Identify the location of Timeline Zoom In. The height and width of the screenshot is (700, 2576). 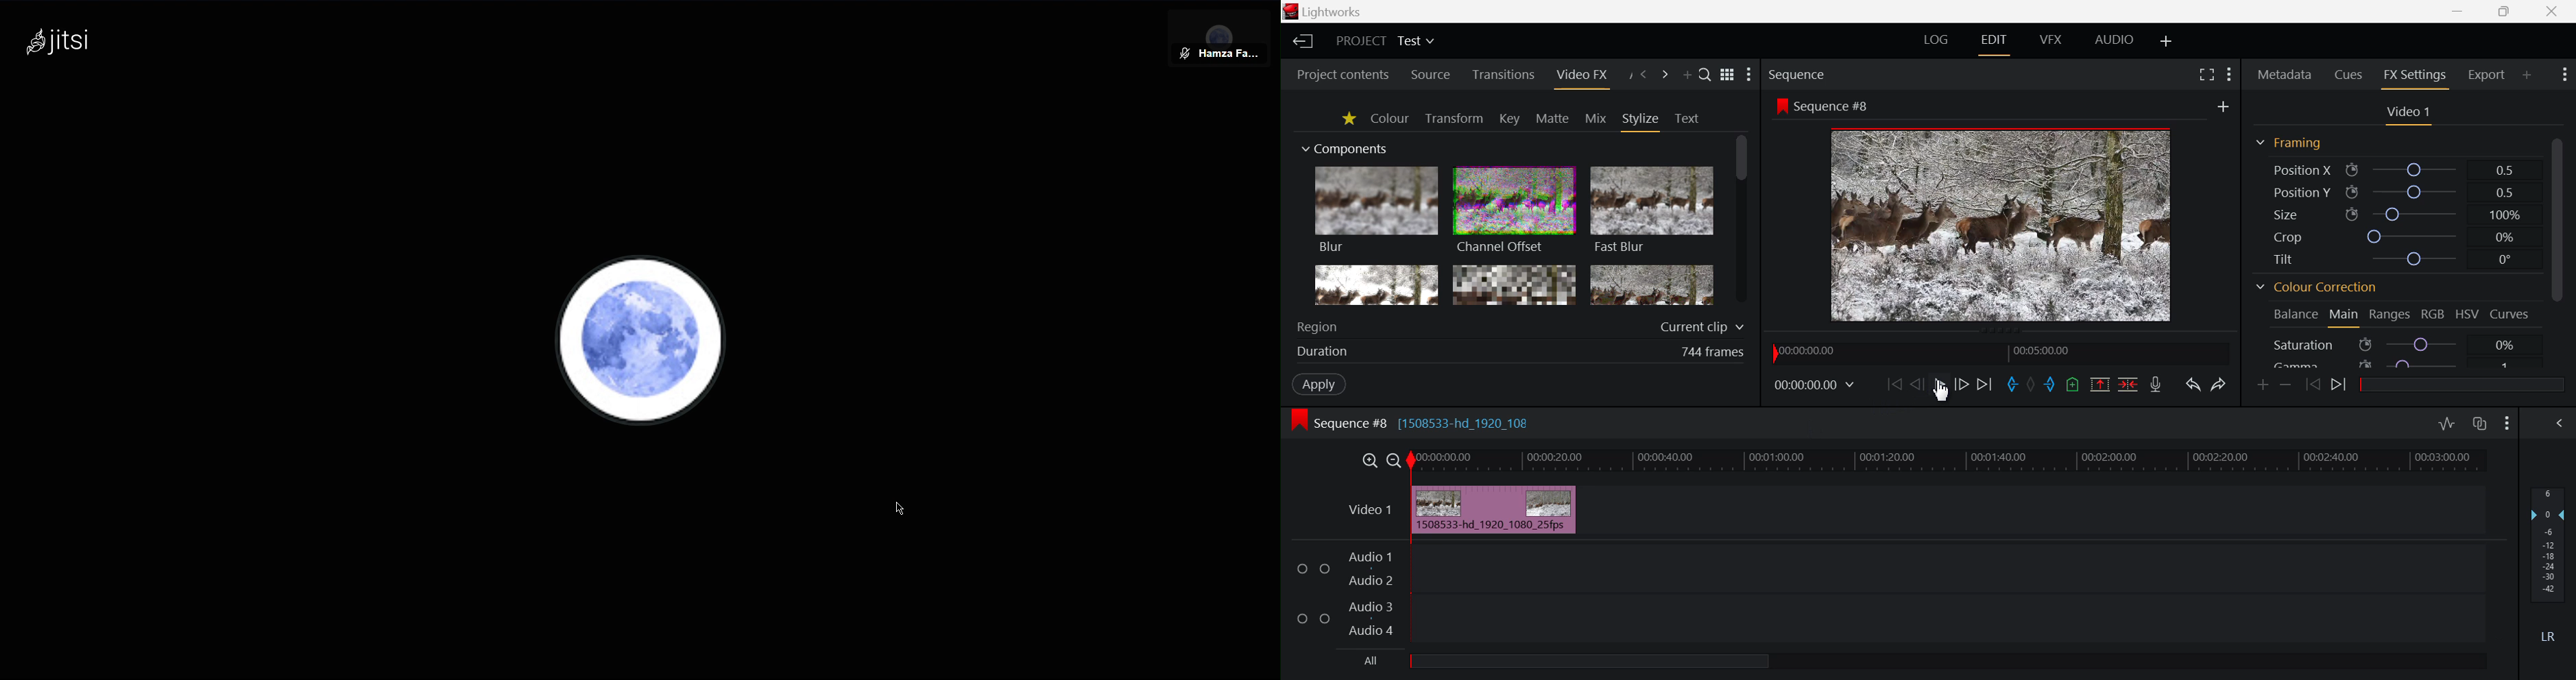
(1369, 461).